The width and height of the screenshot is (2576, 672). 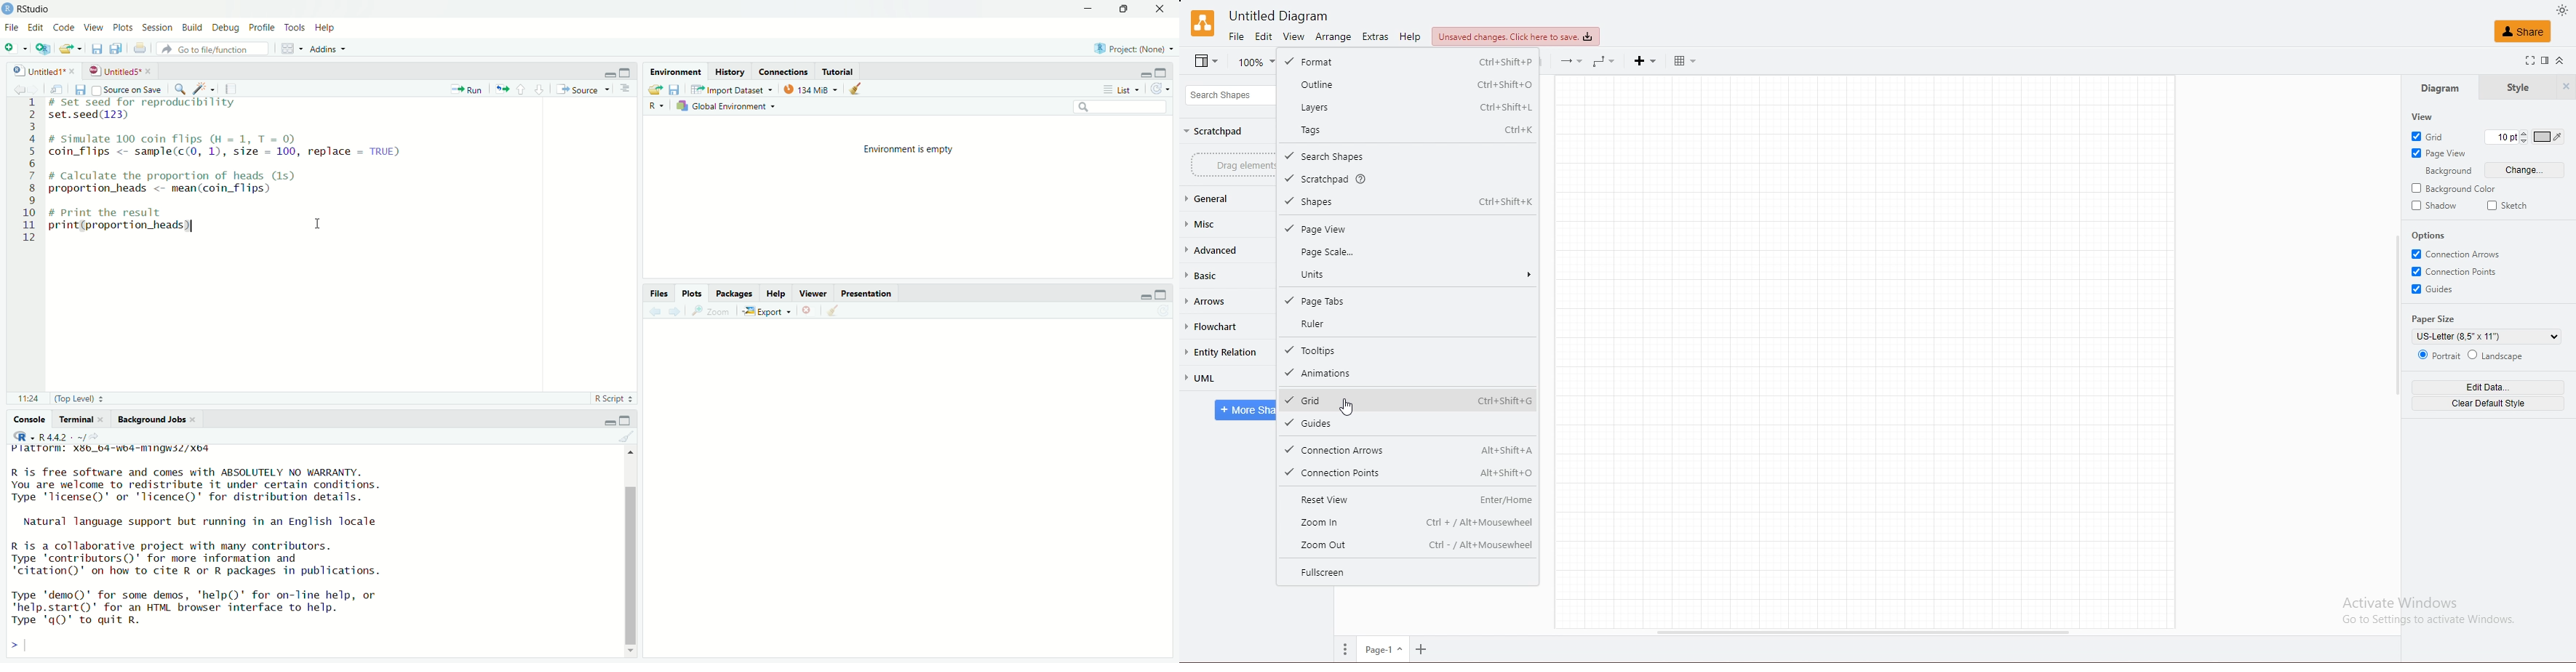 I want to click on change, so click(x=2522, y=169).